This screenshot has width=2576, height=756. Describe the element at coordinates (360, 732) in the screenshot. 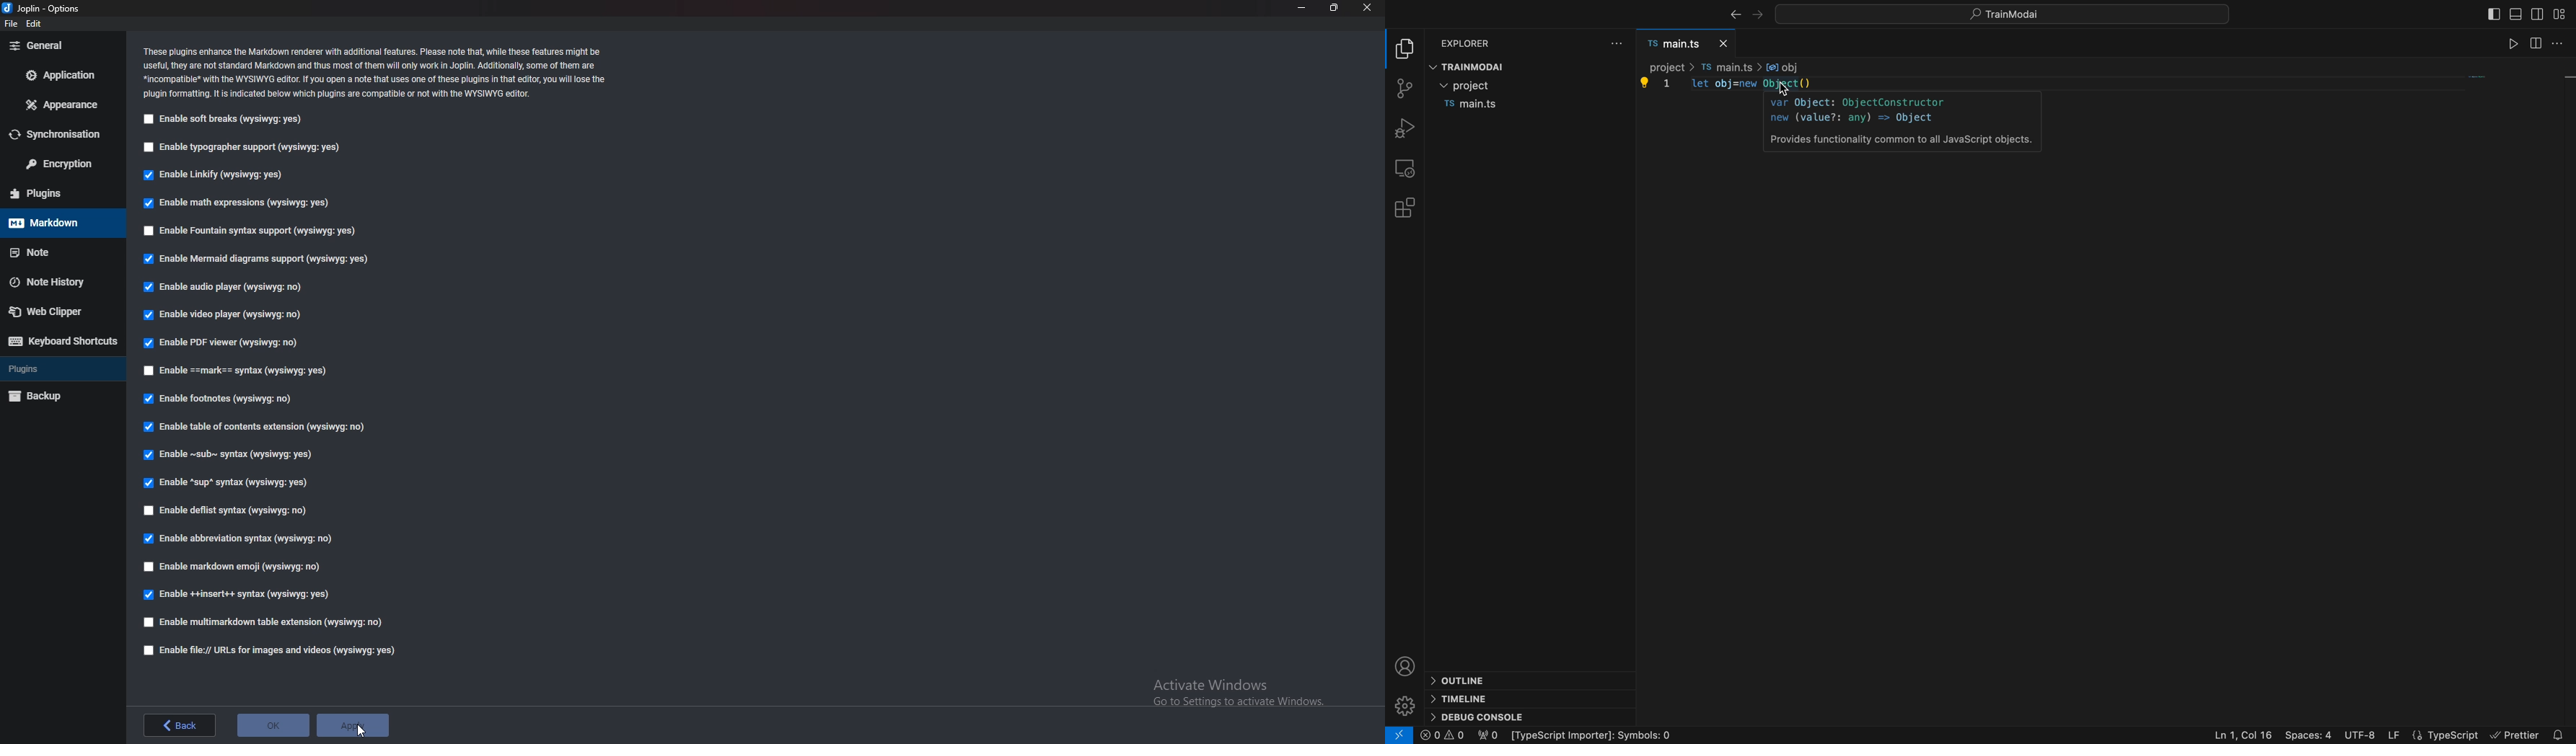

I see `Pointer` at that location.